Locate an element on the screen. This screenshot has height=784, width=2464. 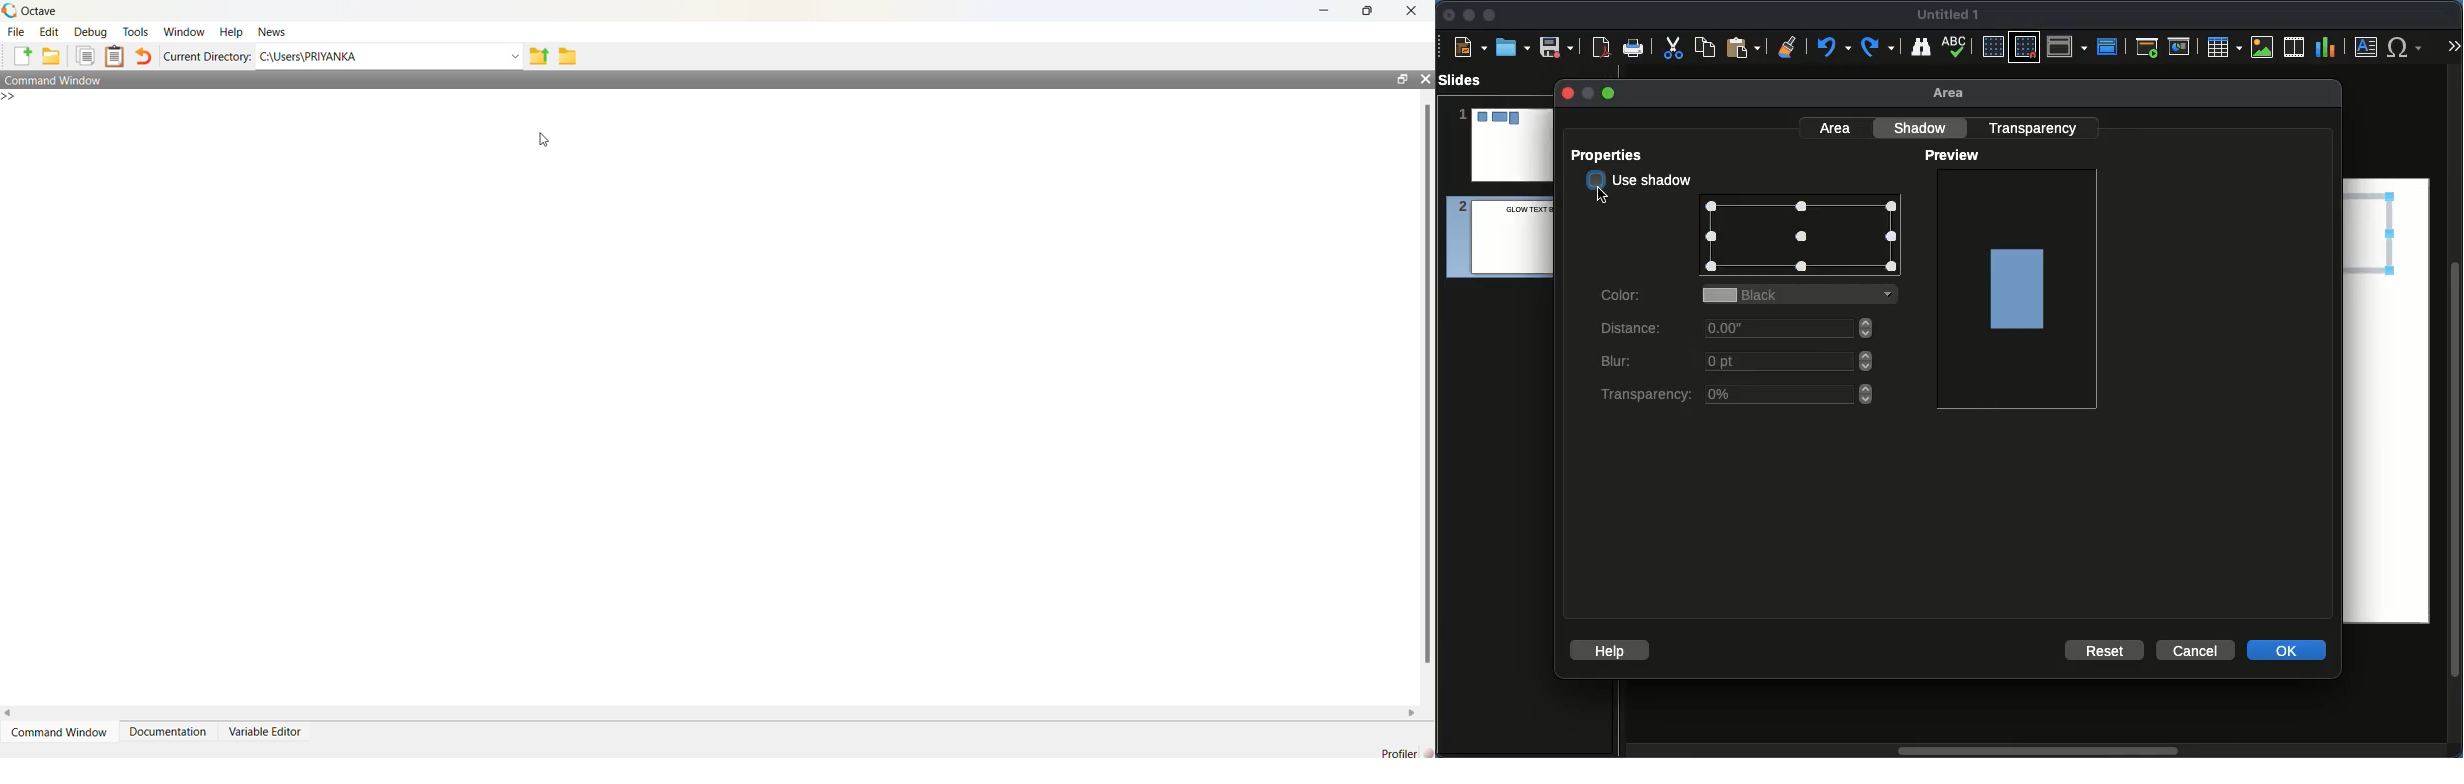
Scroll is located at coordinates (2457, 413).